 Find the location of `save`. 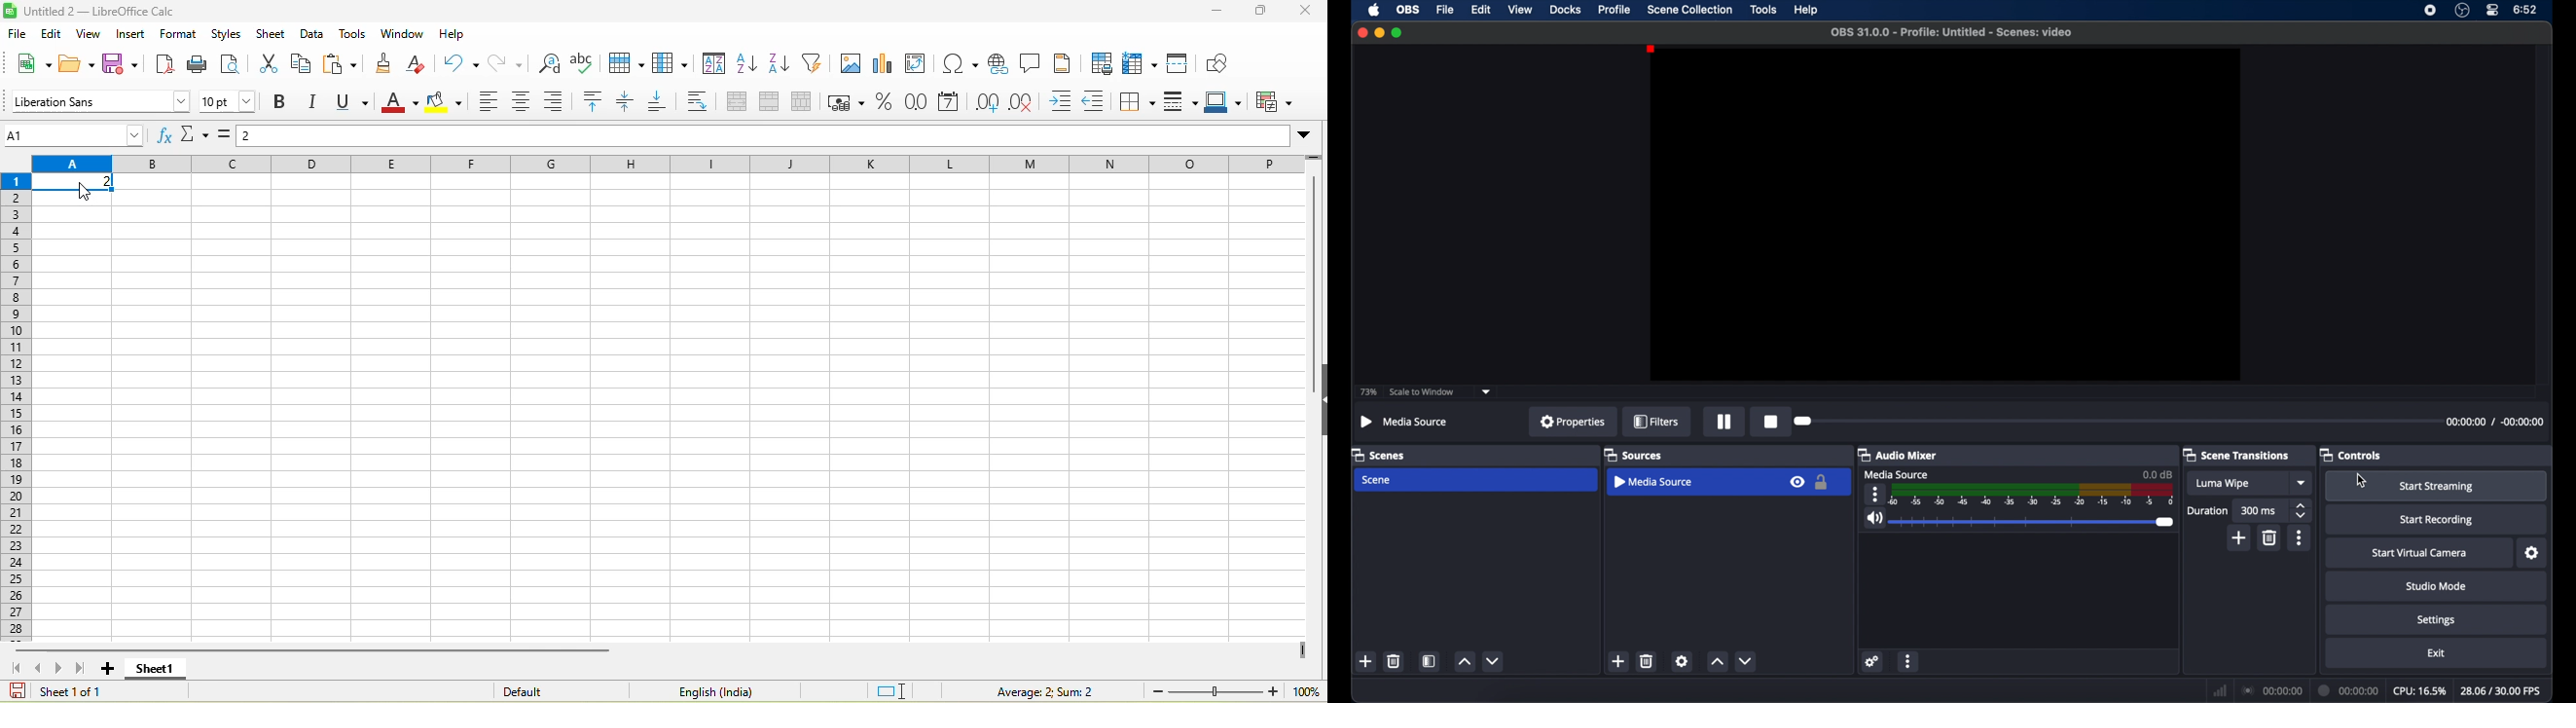

save is located at coordinates (126, 64).